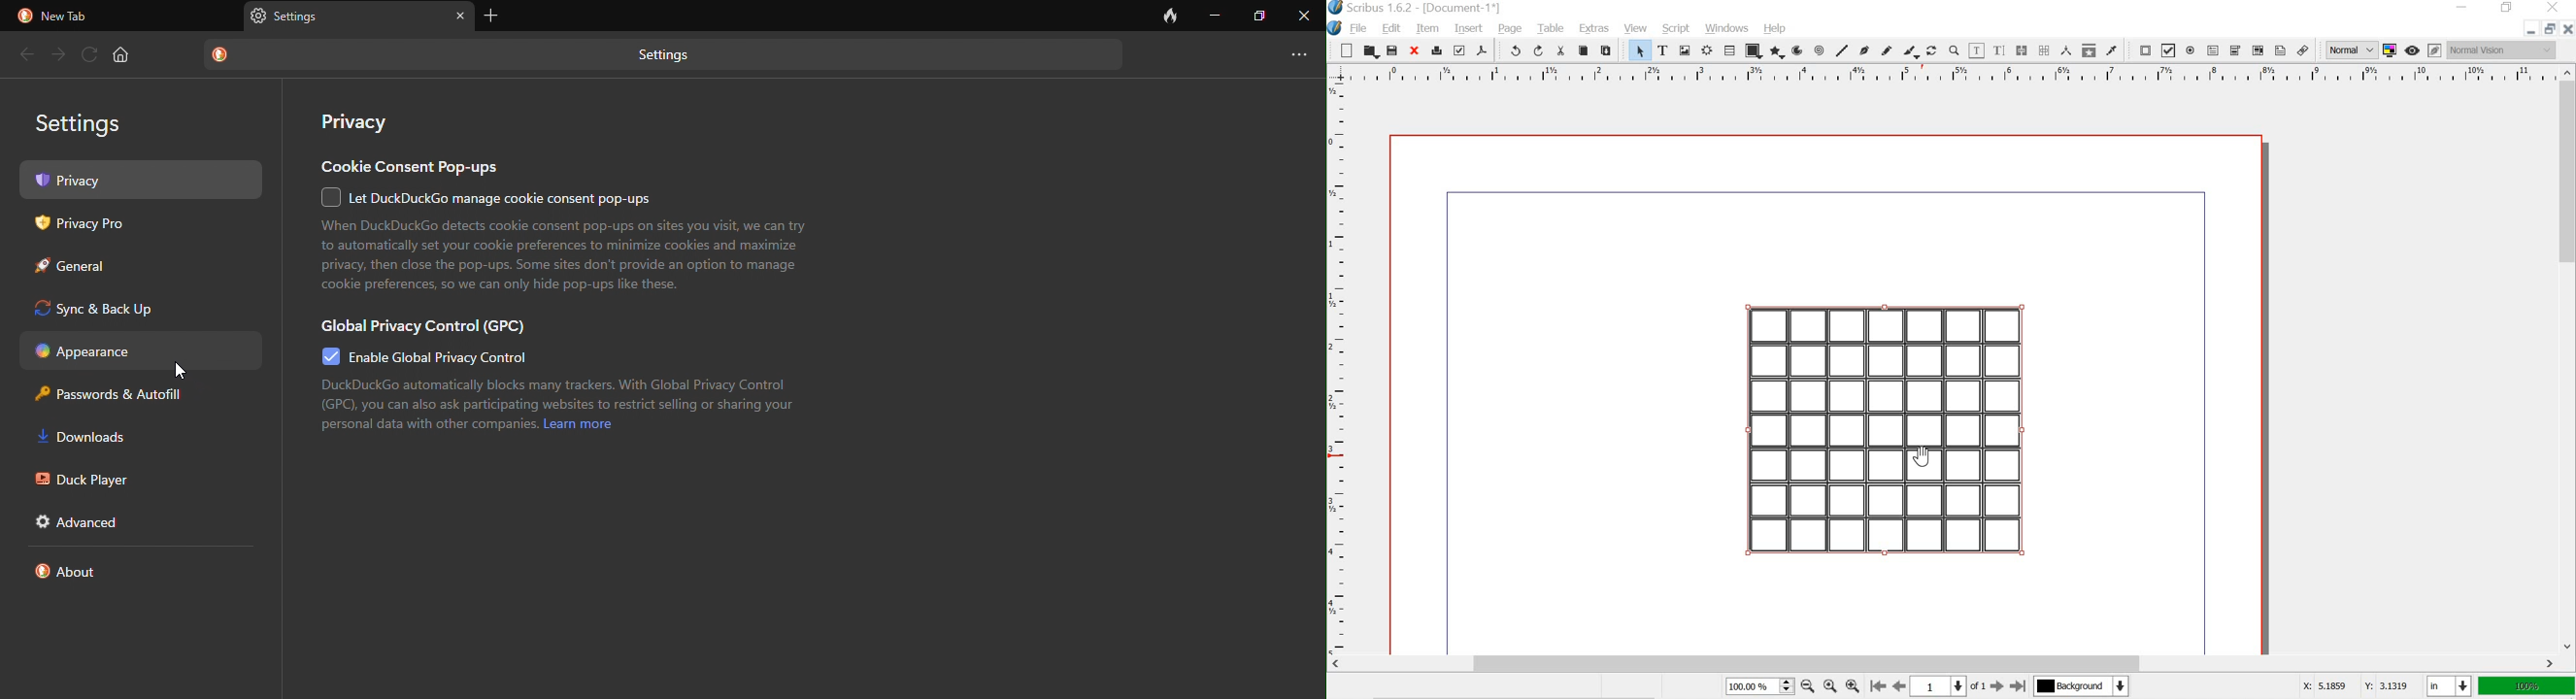  What do you see at coordinates (1746, 688) in the screenshot?
I see `100.00%` at bounding box center [1746, 688].